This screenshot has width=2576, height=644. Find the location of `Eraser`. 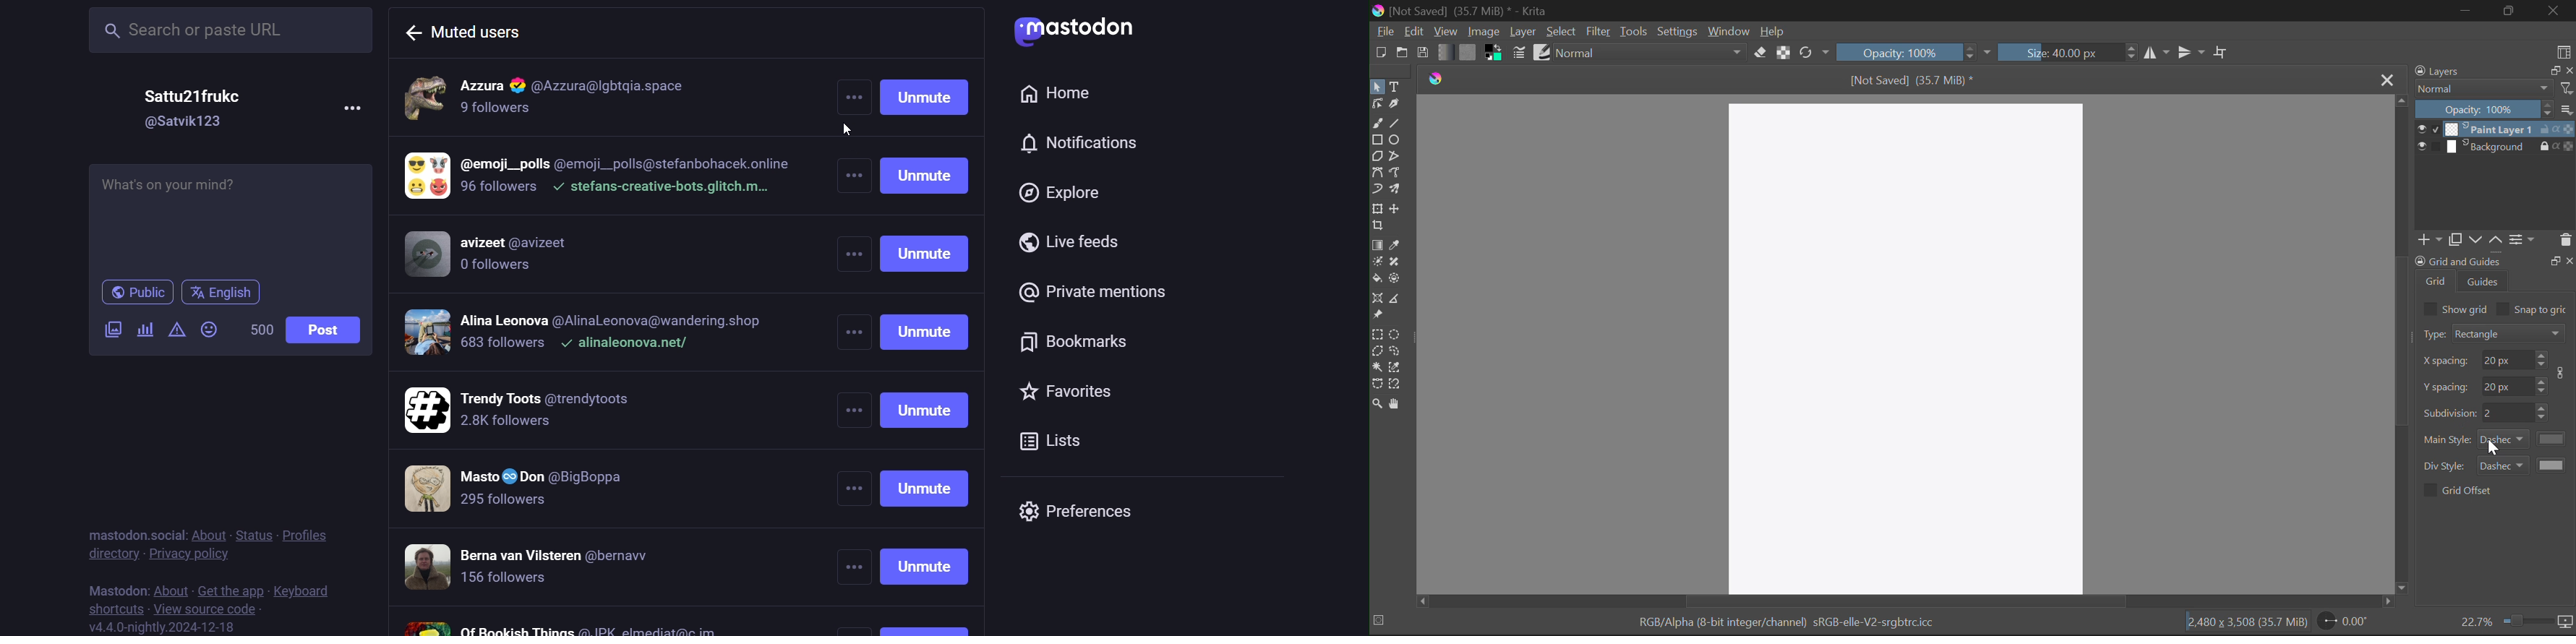

Eraser is located at coordinates (1760, 53).